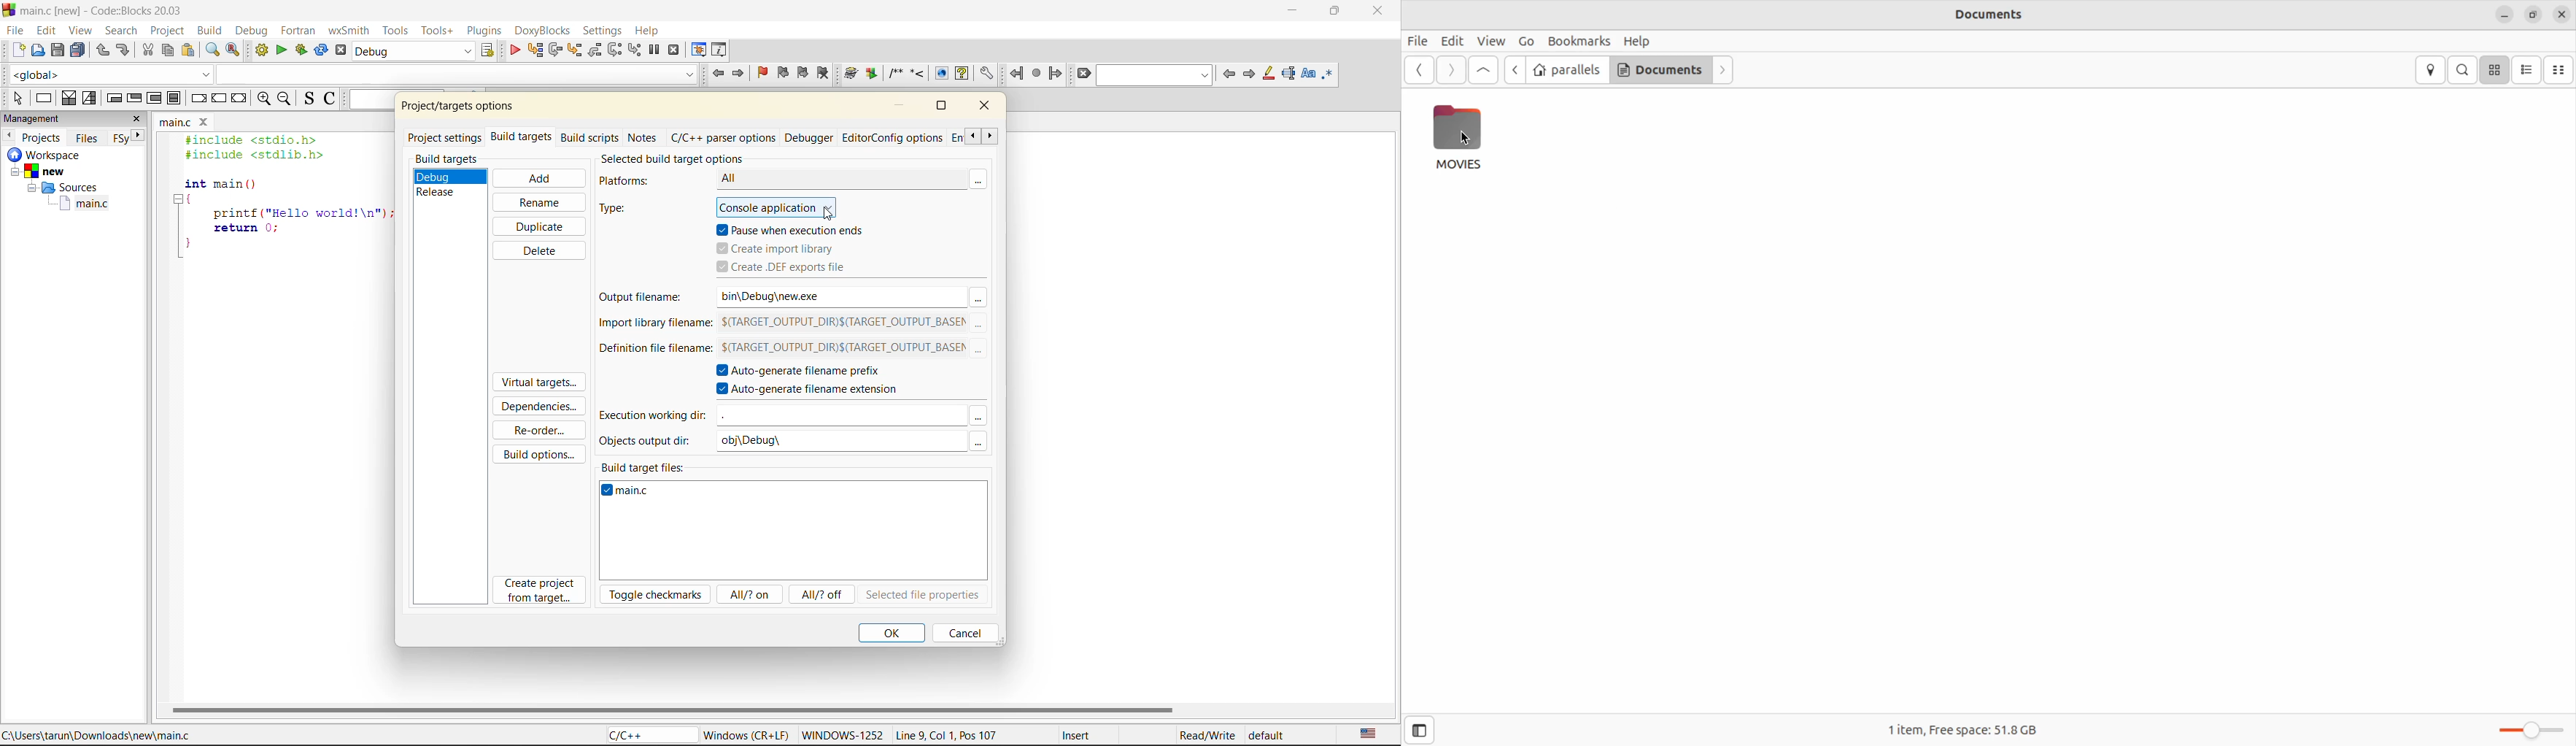  I want to click on pause when execution ends, so click(795, 228).